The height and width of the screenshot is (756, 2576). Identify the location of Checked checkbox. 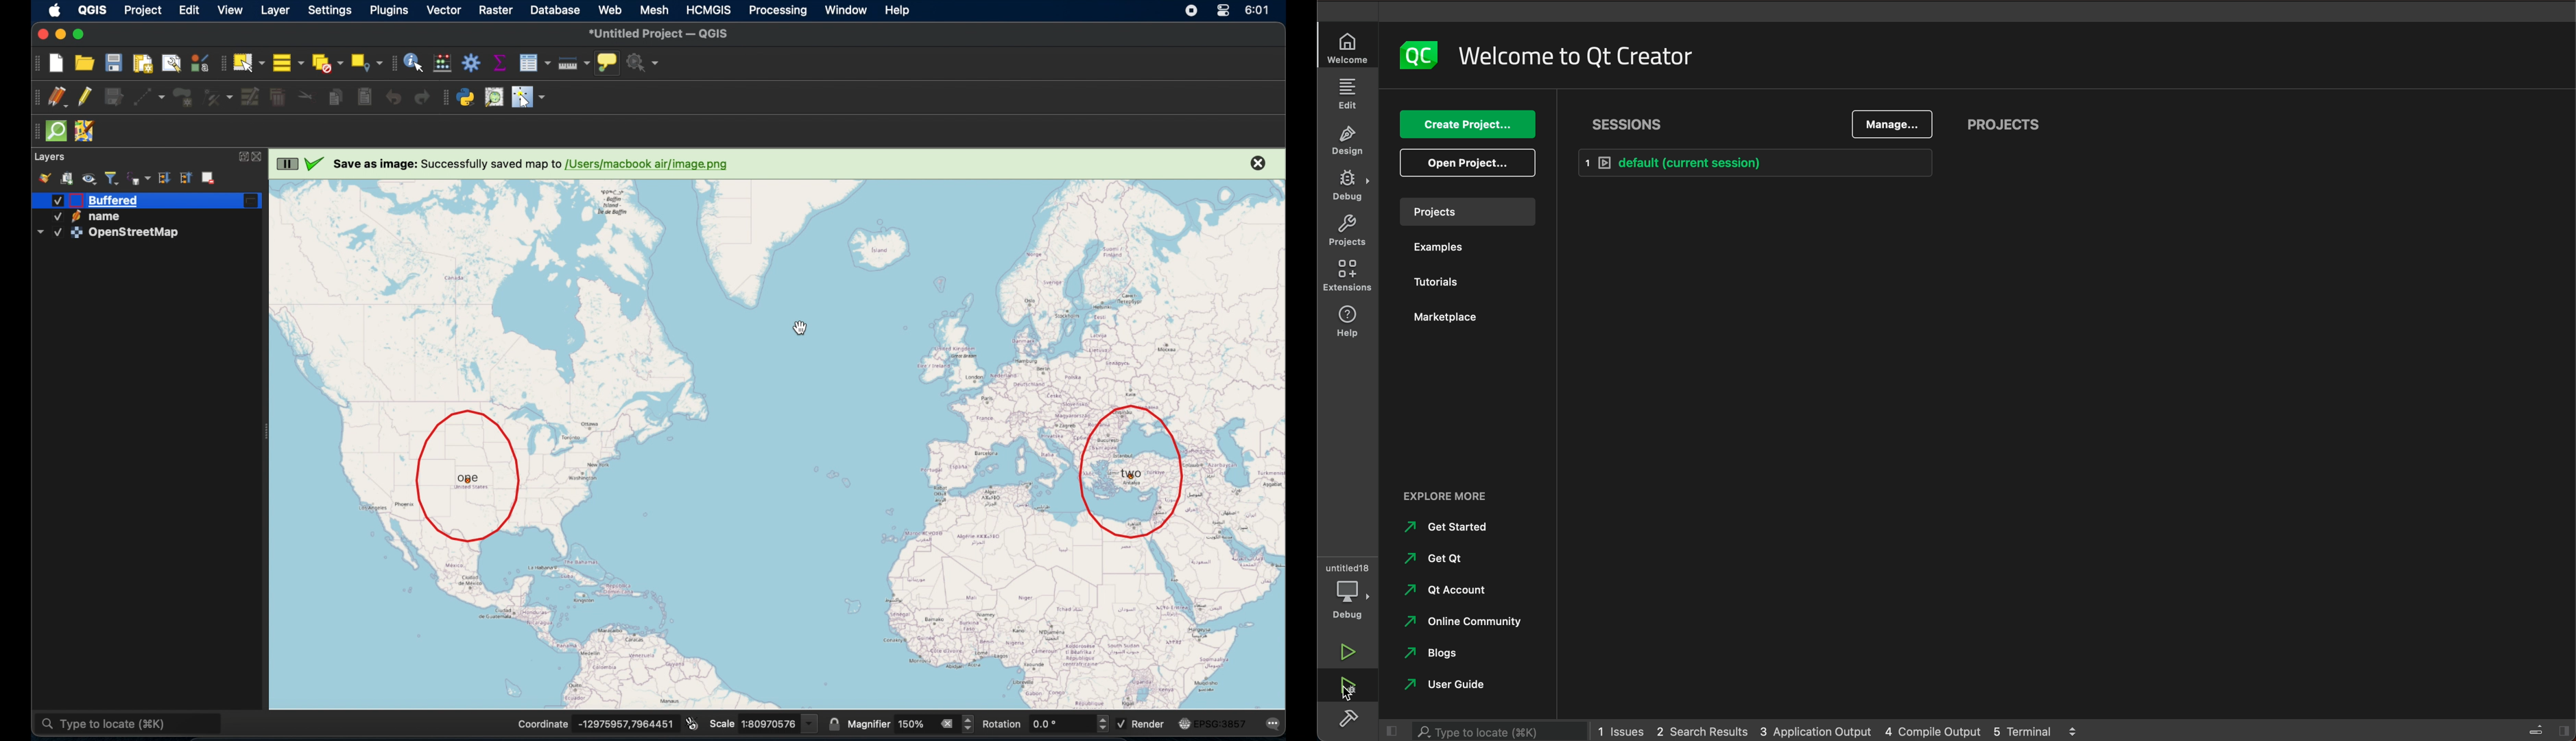
(55, 217).